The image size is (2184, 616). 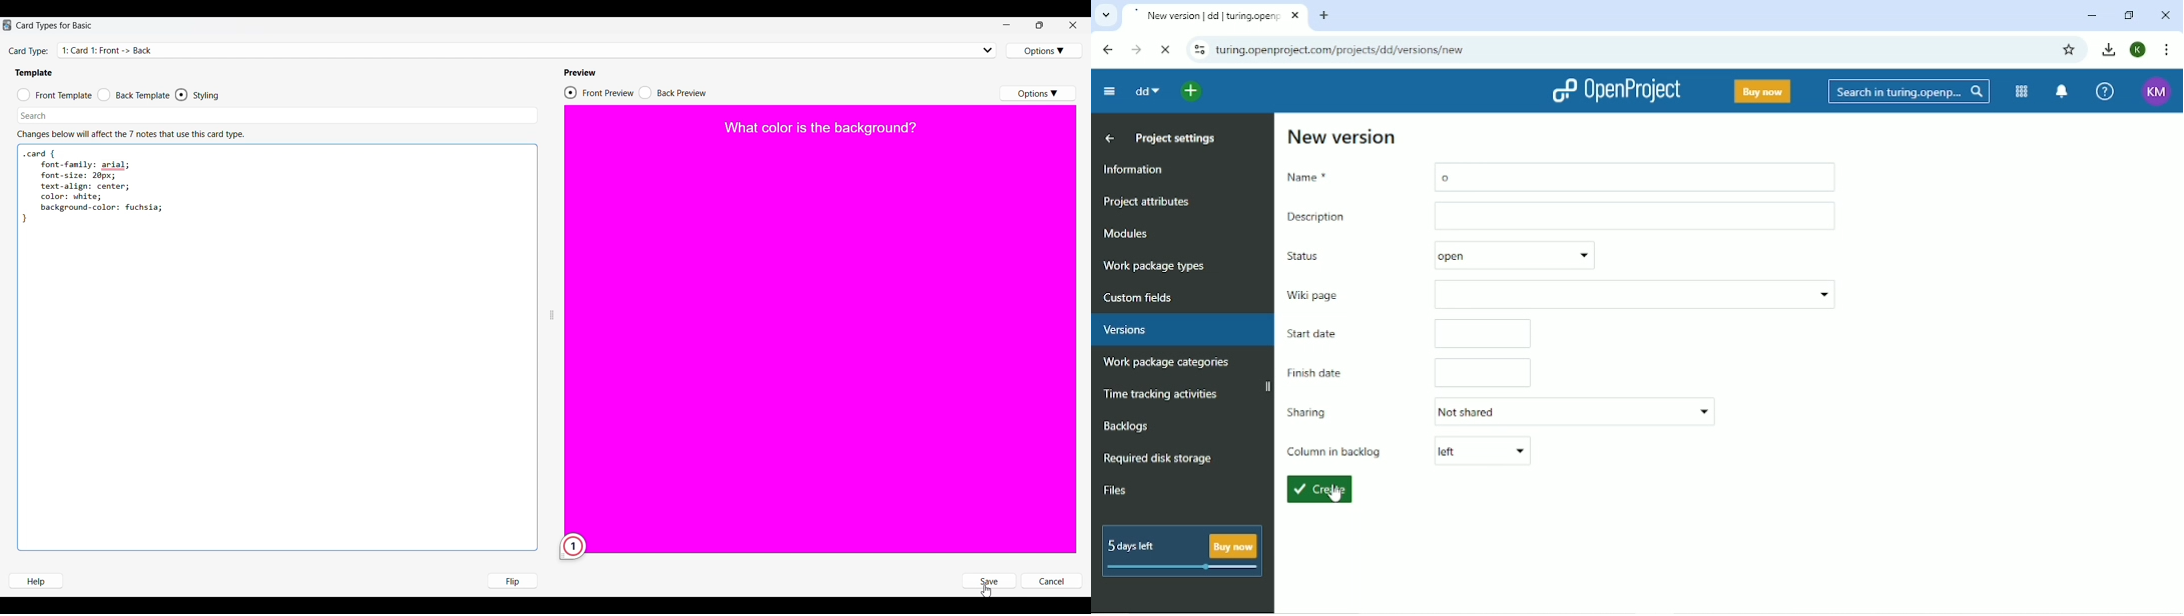 I want to click on Help, so click(x=2106, y=91).